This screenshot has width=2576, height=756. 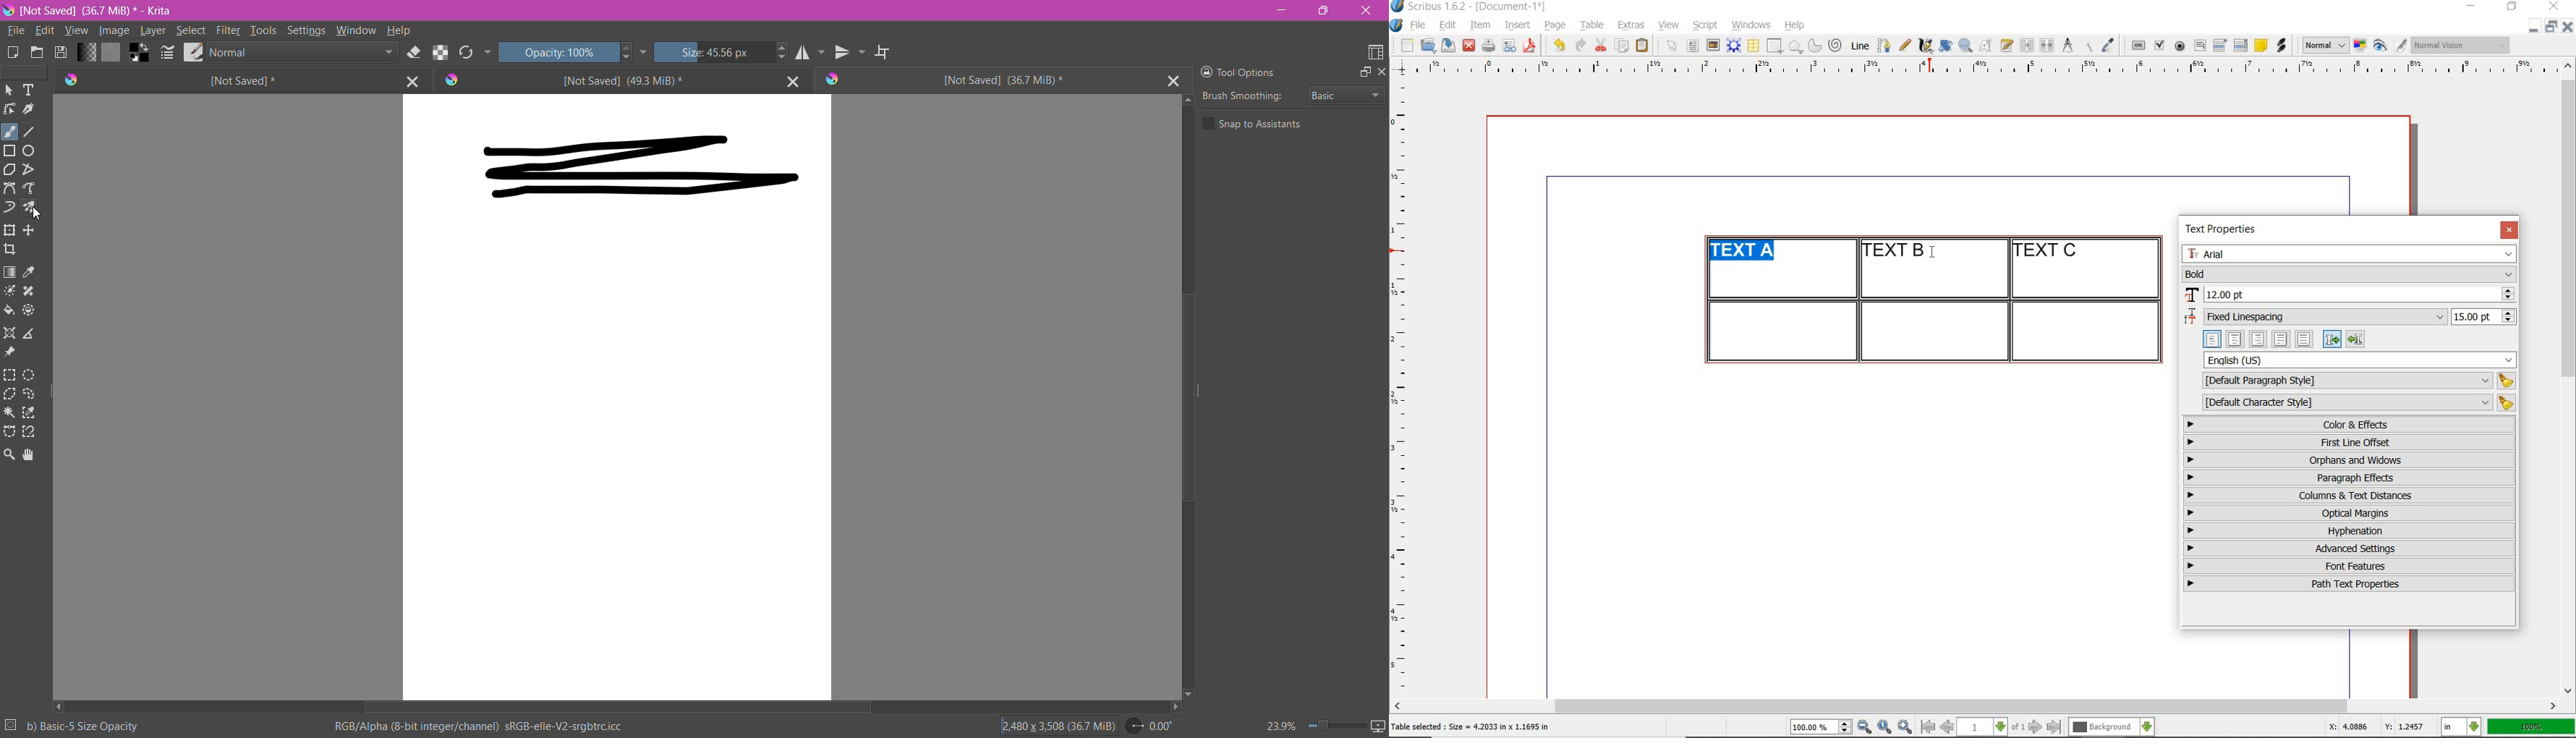 I want to click on go to previous page, so click(x=1947, y=727).